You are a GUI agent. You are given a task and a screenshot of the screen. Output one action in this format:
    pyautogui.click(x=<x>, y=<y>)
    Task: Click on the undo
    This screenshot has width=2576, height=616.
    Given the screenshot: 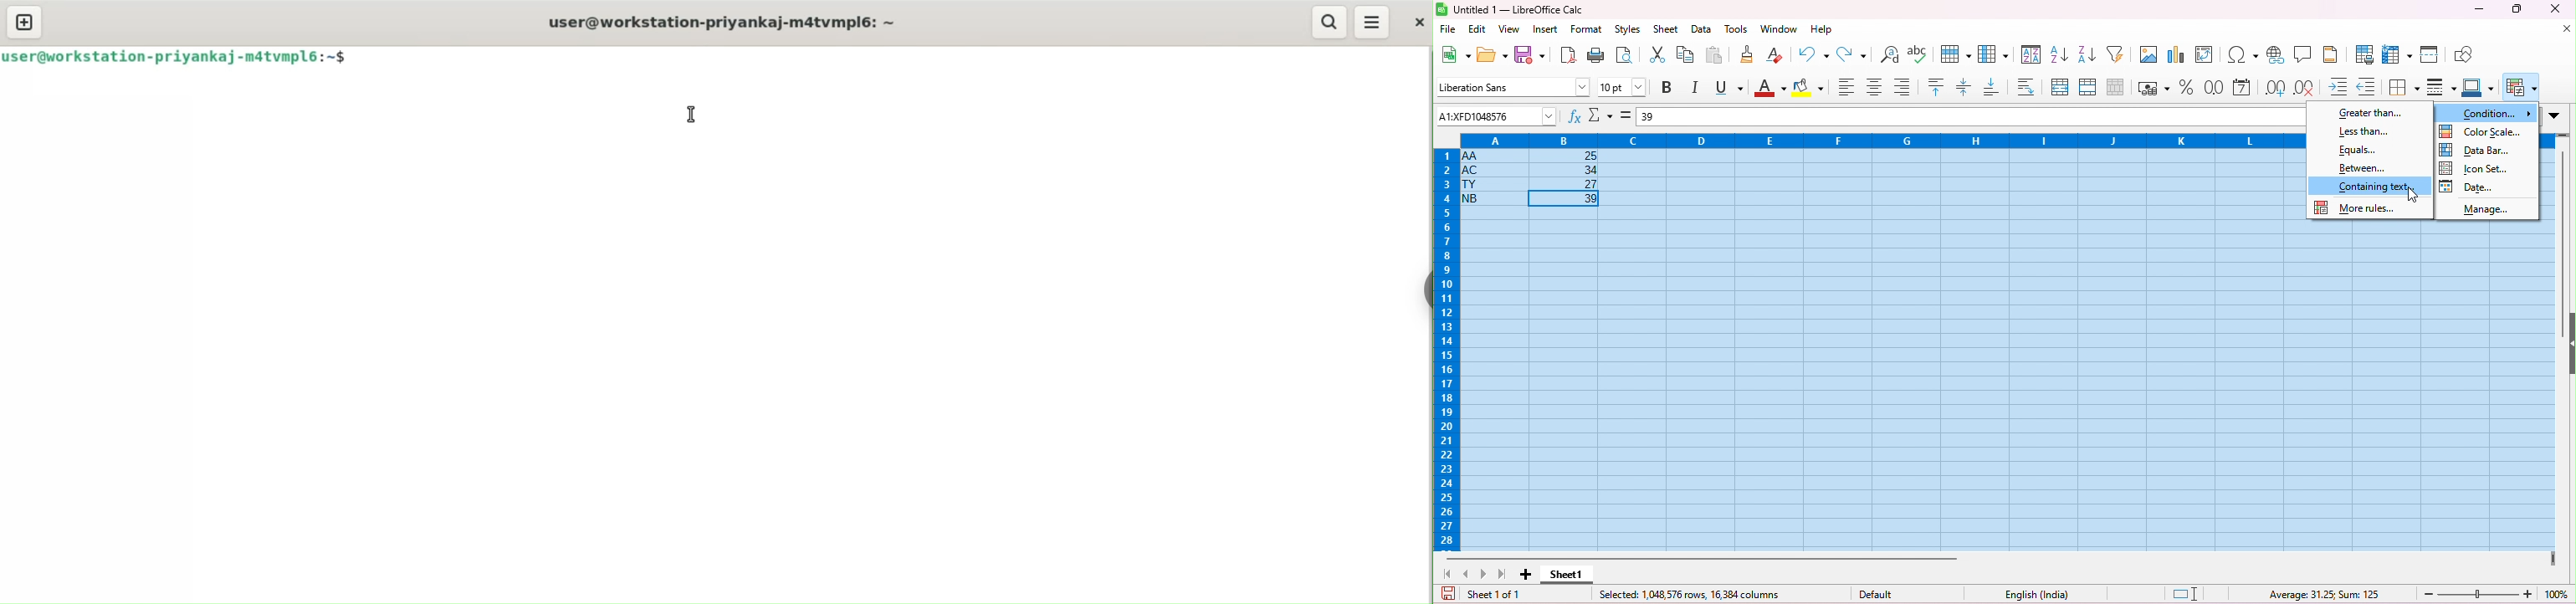 What is the action you would take?
    pyautogui.click(x=1815, y=54)
    